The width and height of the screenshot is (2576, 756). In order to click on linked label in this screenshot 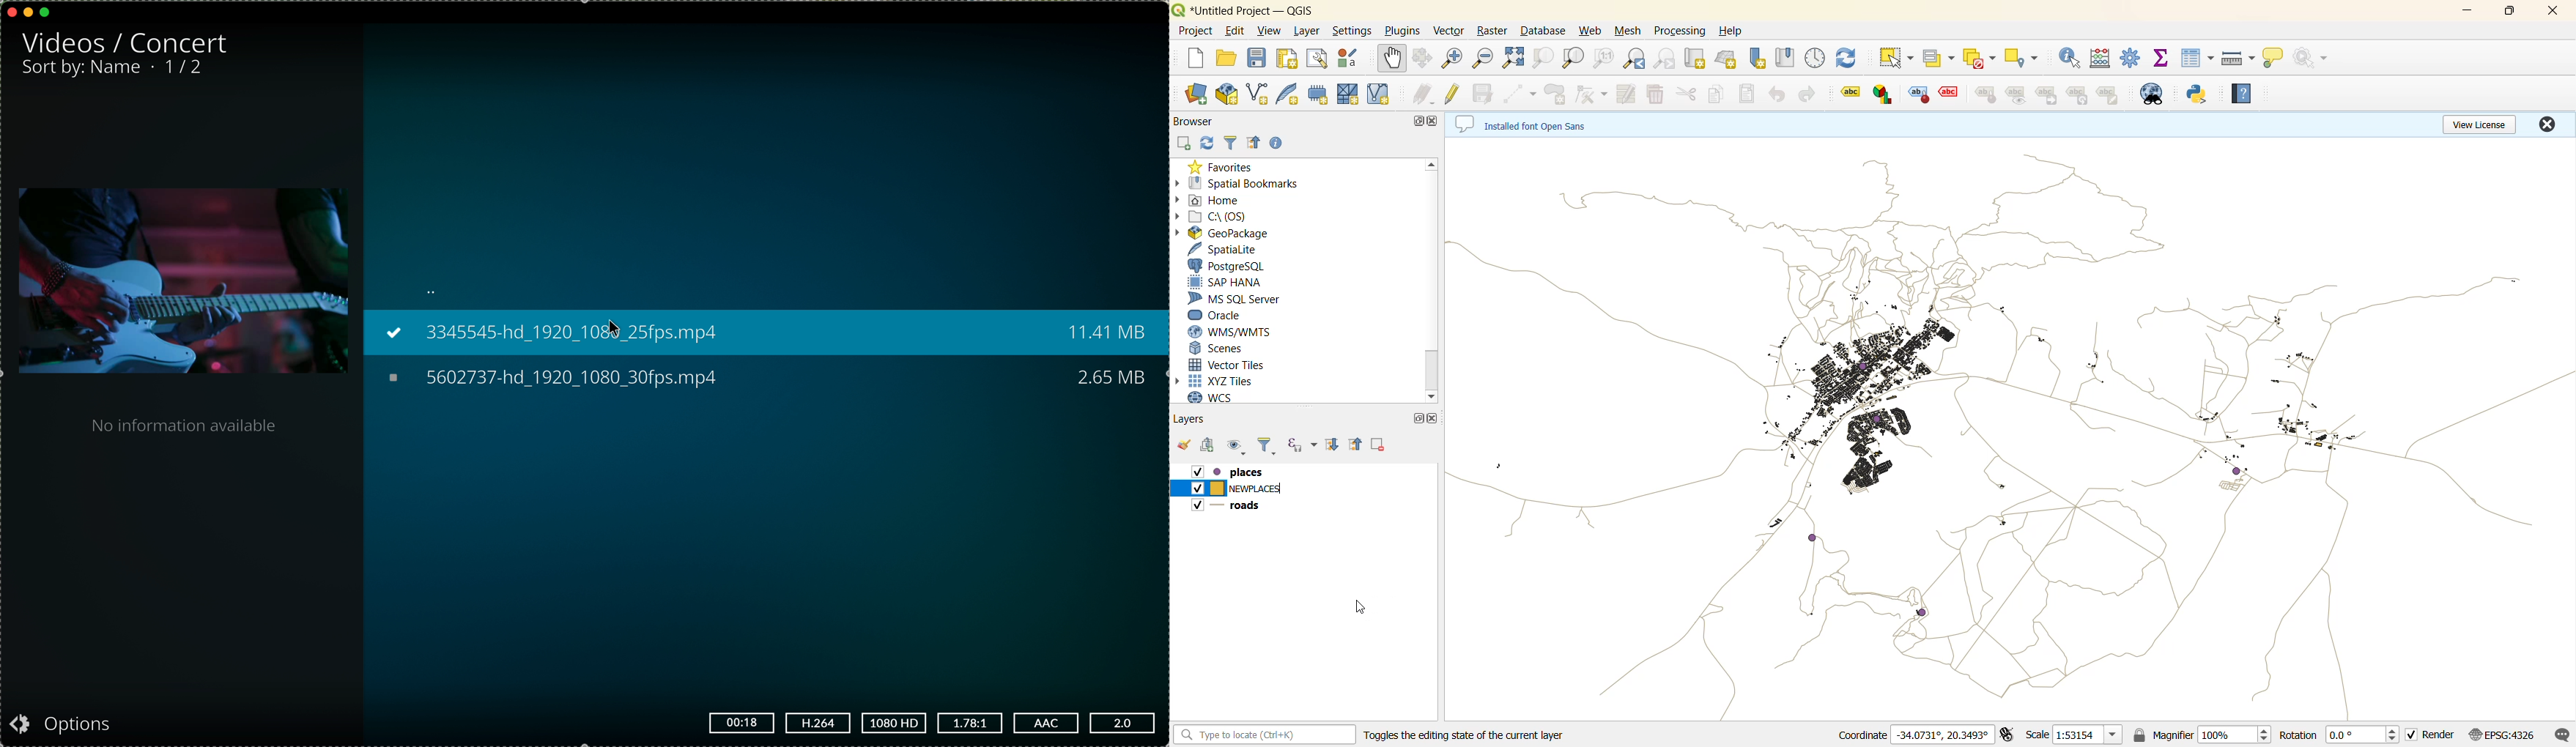, I will do `click(2049, 96)`.